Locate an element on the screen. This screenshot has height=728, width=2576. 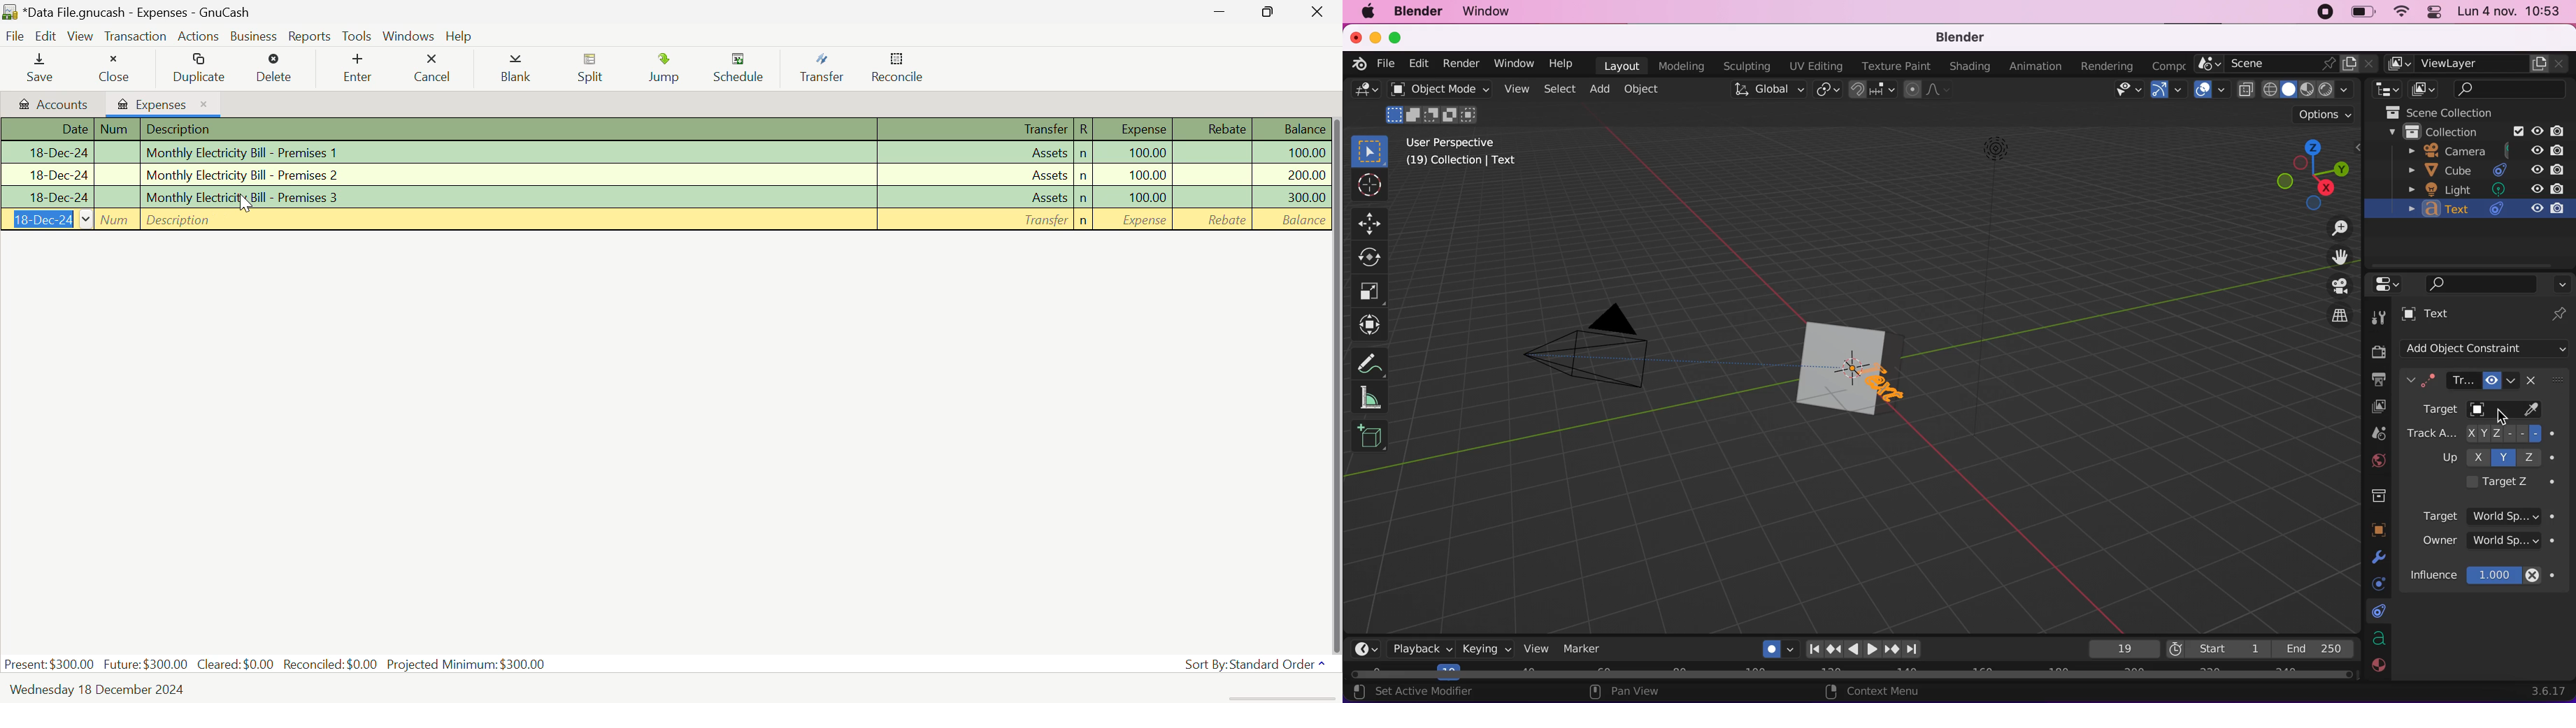
render is located at coordinates (1462, 64).